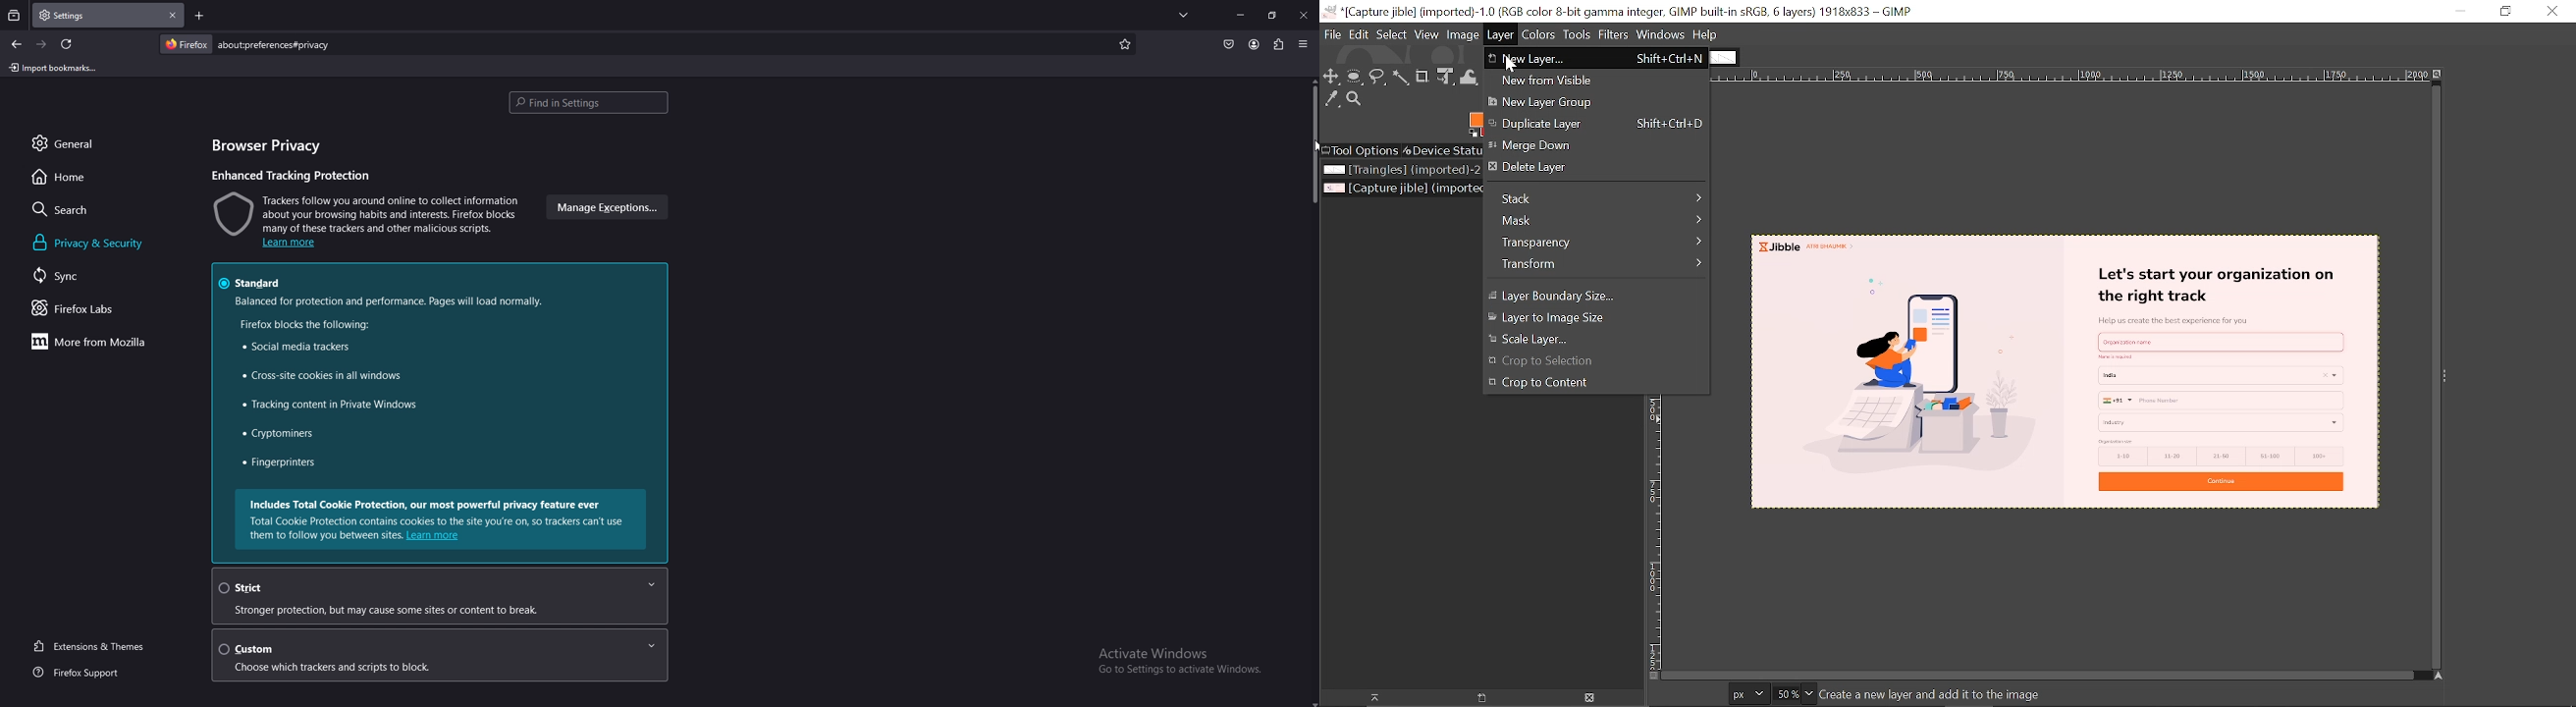  What do you see at coordinates (265, 145) in the screenshot?
I see `browser privacy` at bounding box center [265, 145].